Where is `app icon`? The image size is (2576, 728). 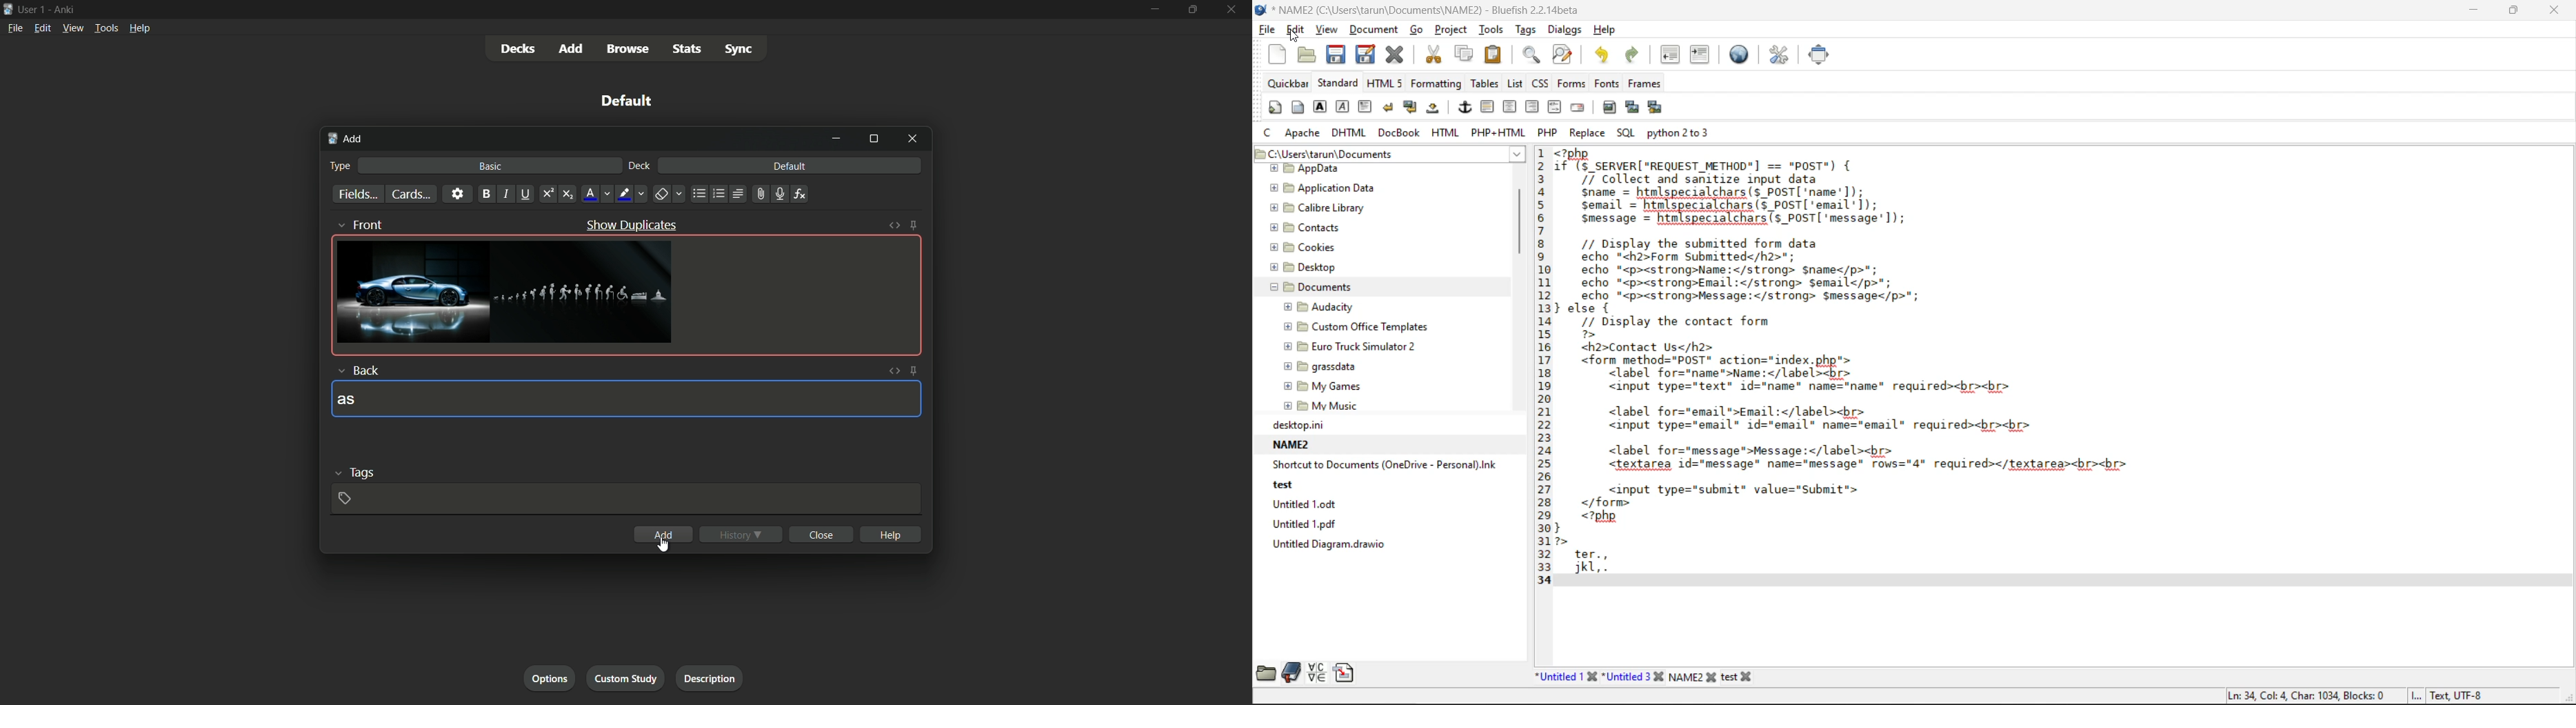 app icon is located at coordinates (8, 9).